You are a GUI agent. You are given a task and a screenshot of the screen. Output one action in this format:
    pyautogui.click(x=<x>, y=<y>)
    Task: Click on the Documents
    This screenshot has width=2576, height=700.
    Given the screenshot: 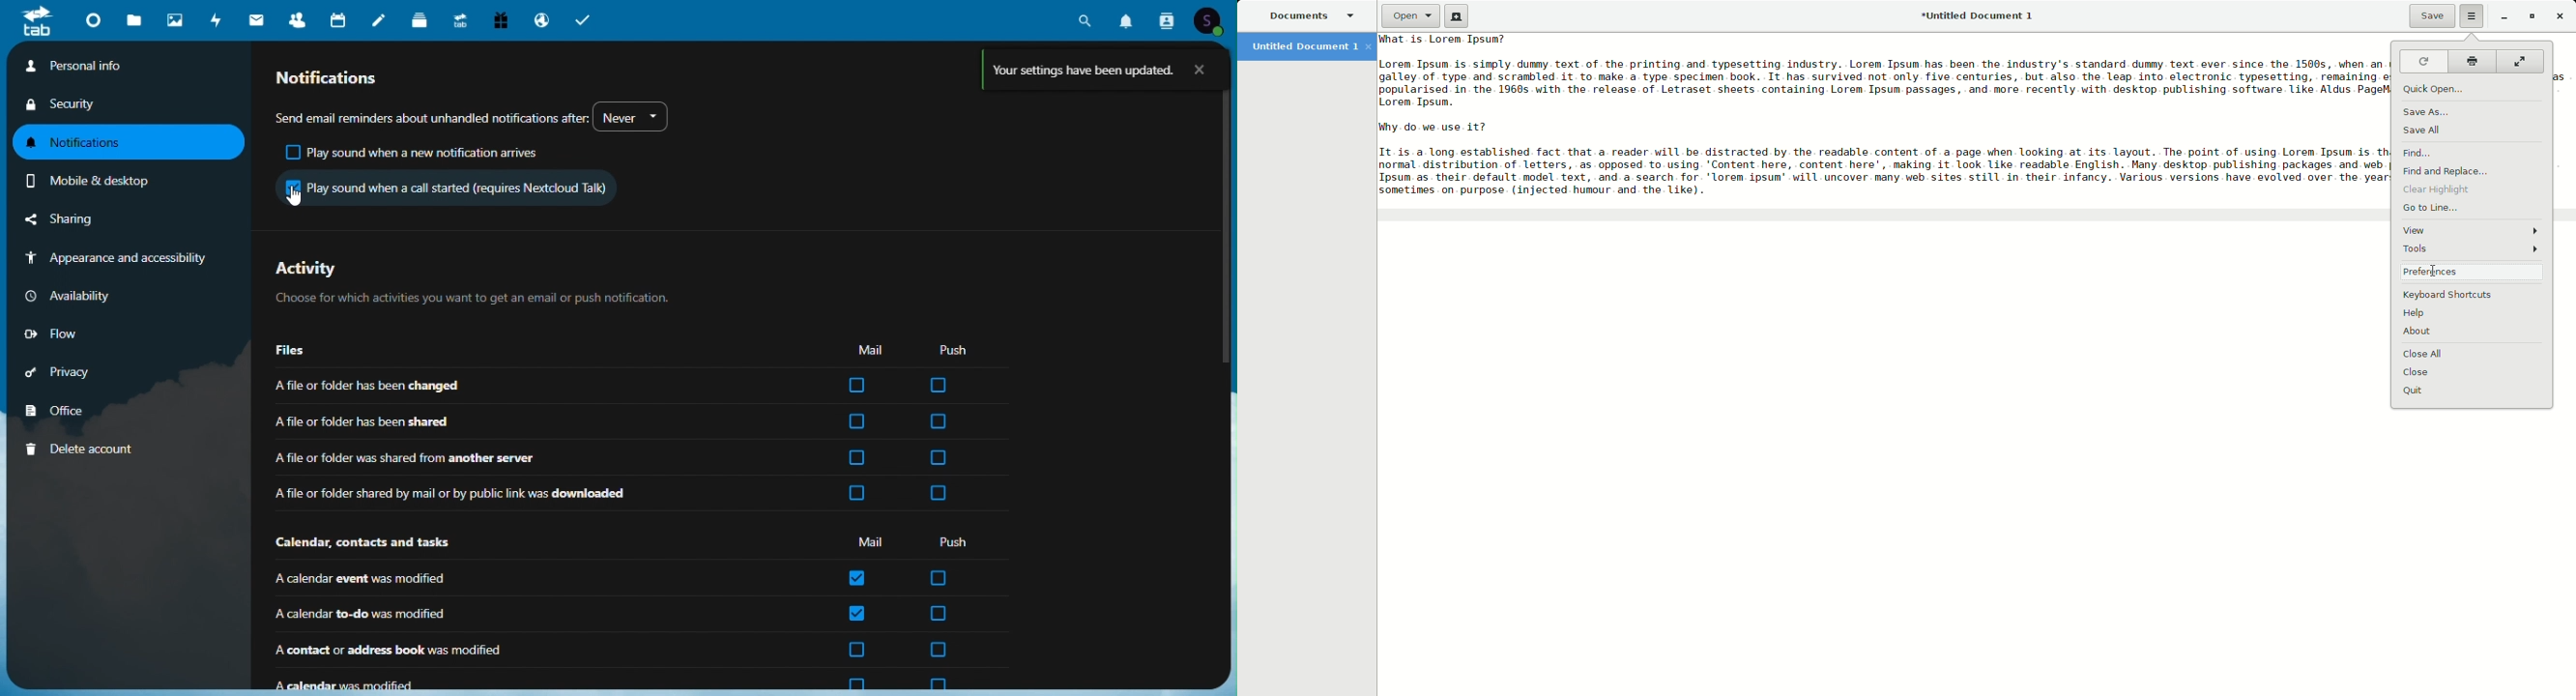 What is the action you would take?
    pyautogui.click(x=1313, y=17)
    